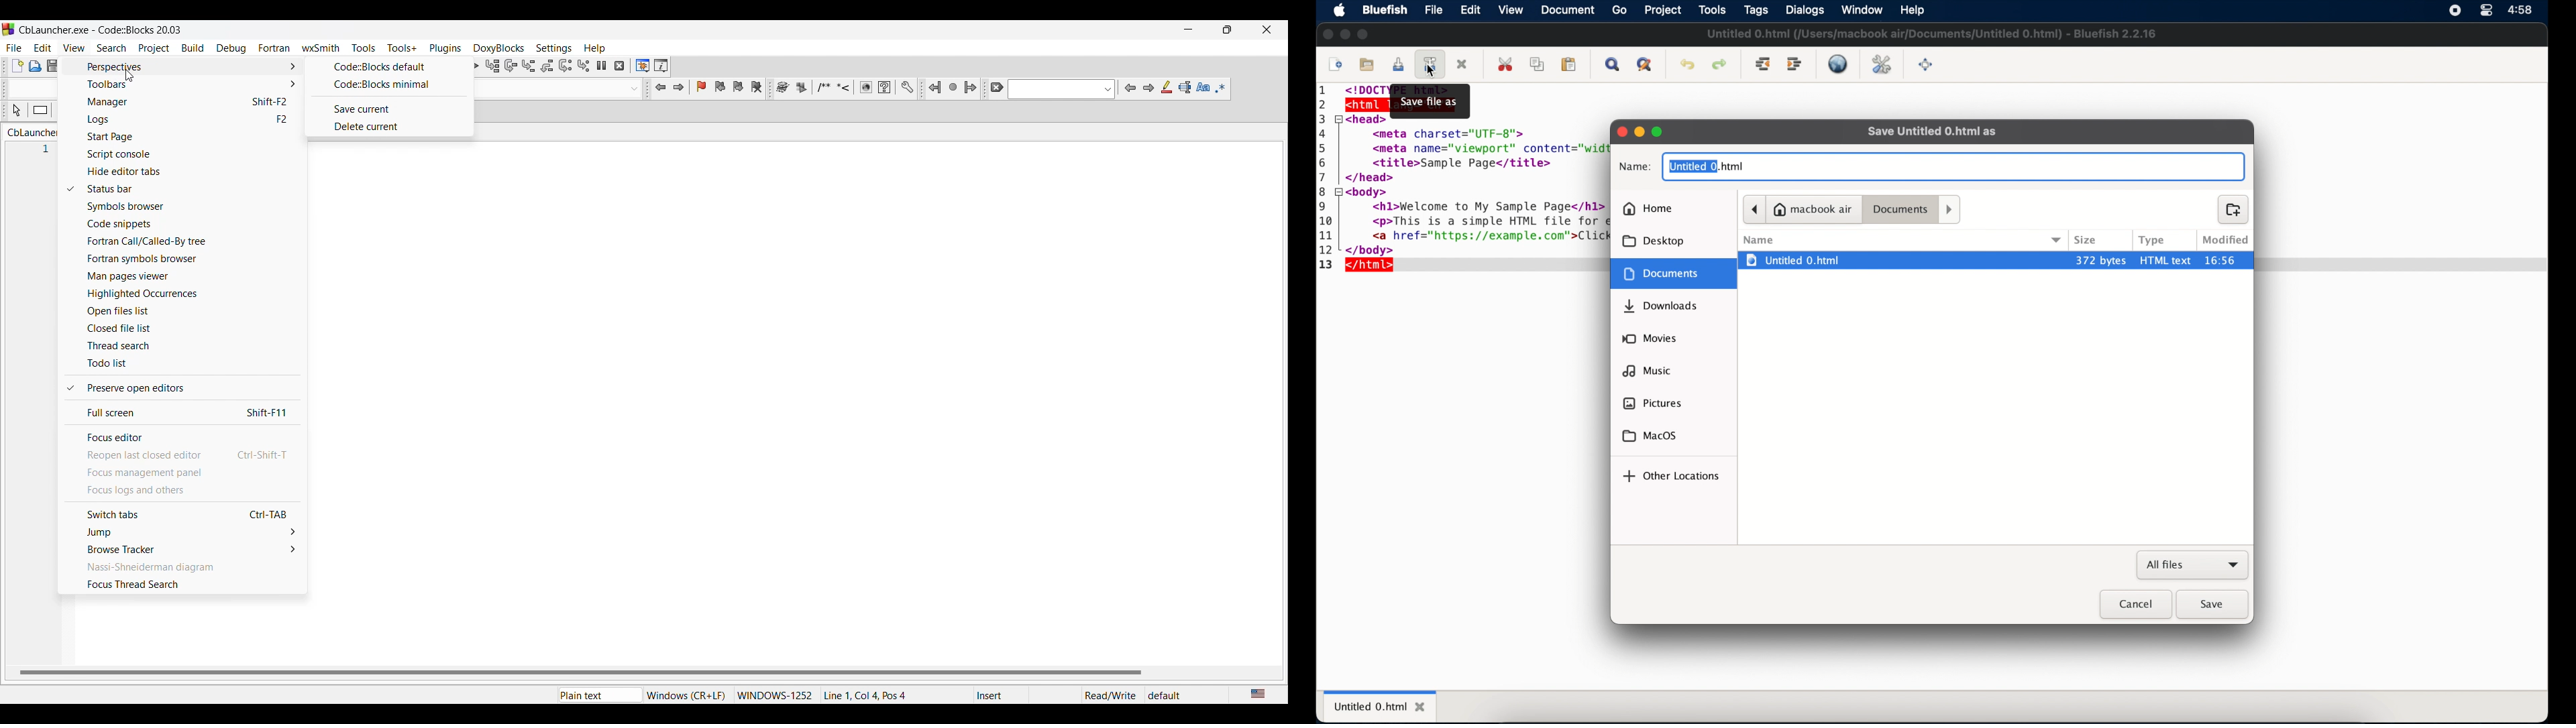 The width and height of the screenshot is (2576, 728). Describe the element at coordinates (1794, 64) in the screenshot. I see `indent` at that location.